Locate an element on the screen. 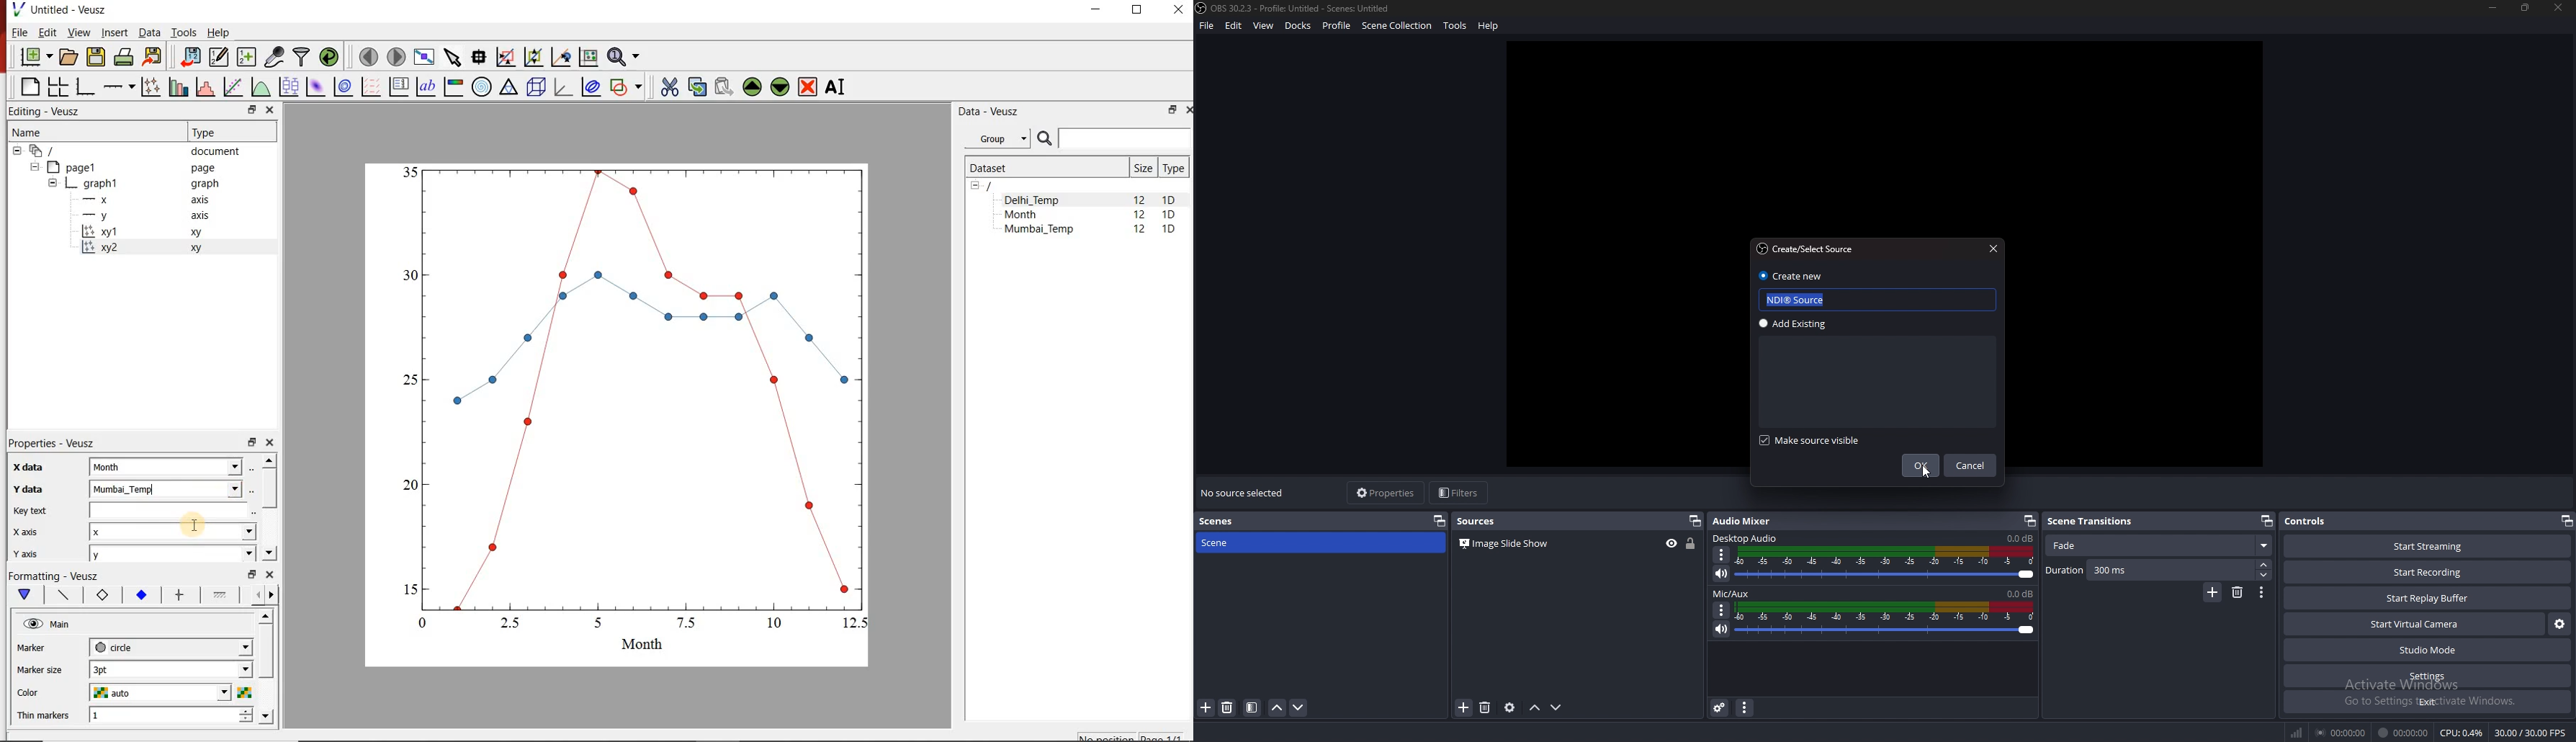 The width and height of the screenshot is (2576, 756). file name is located at coordinates (1294, 8).